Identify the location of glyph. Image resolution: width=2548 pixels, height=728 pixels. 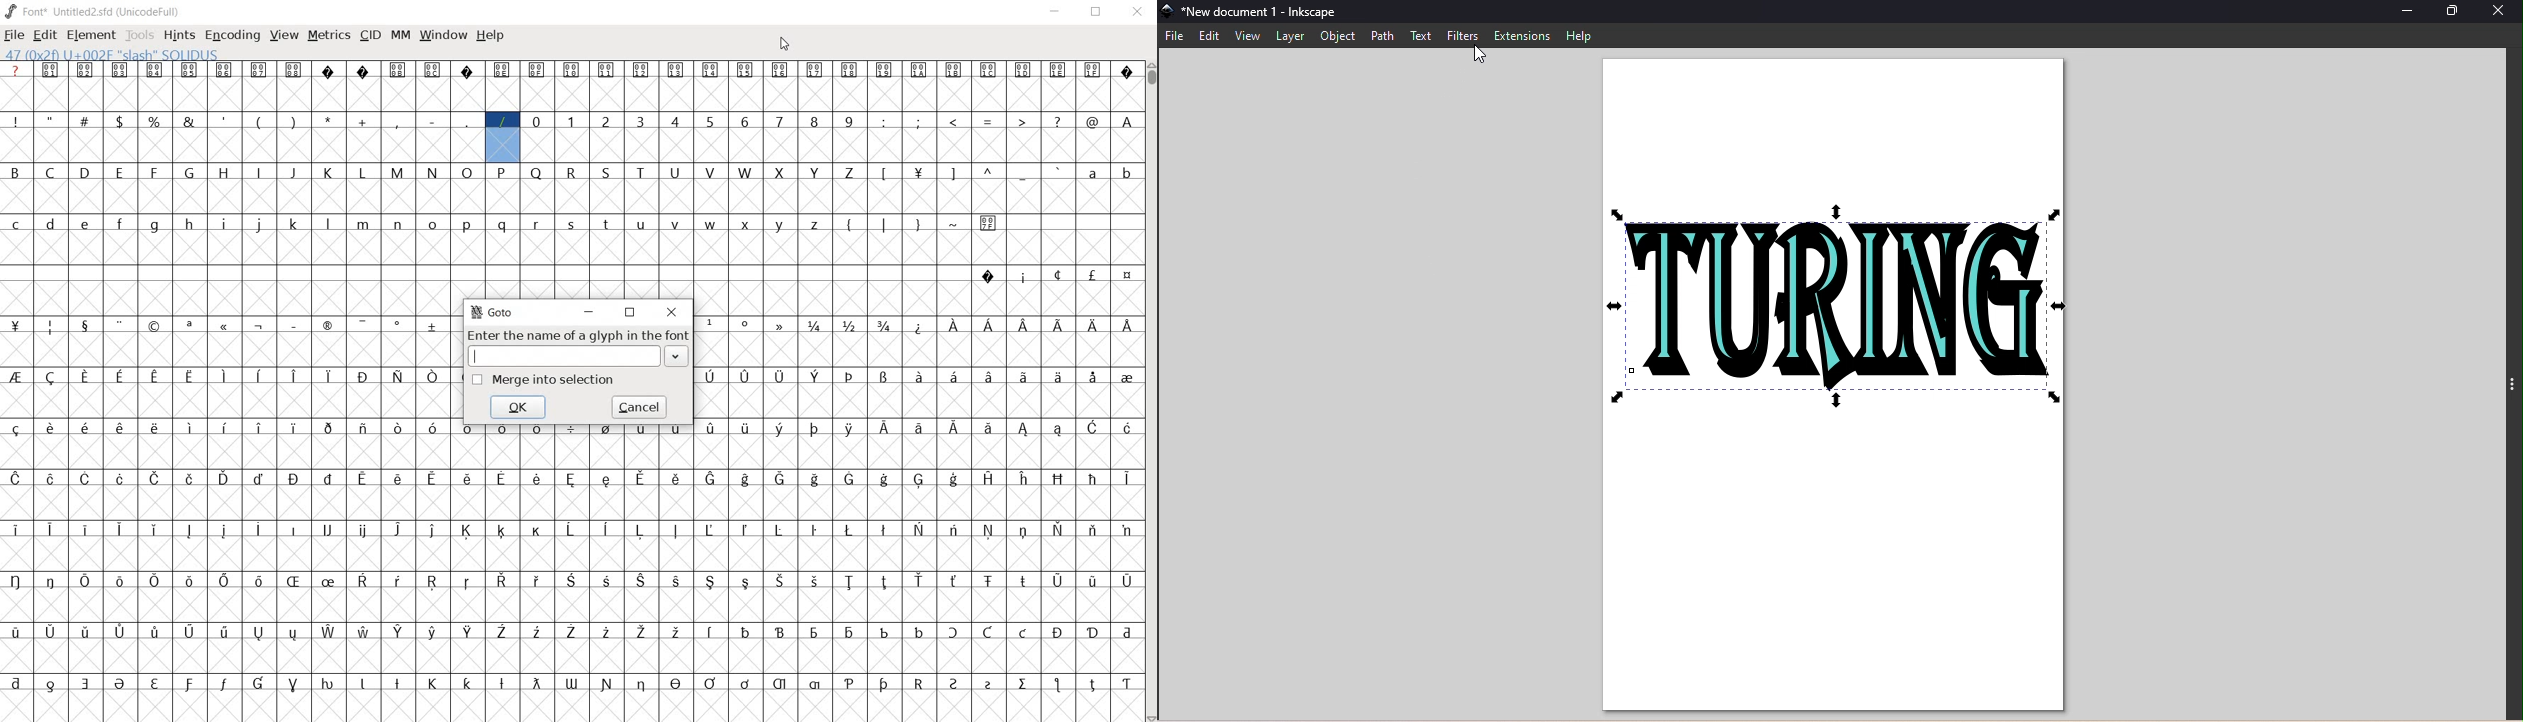
(954, 581).